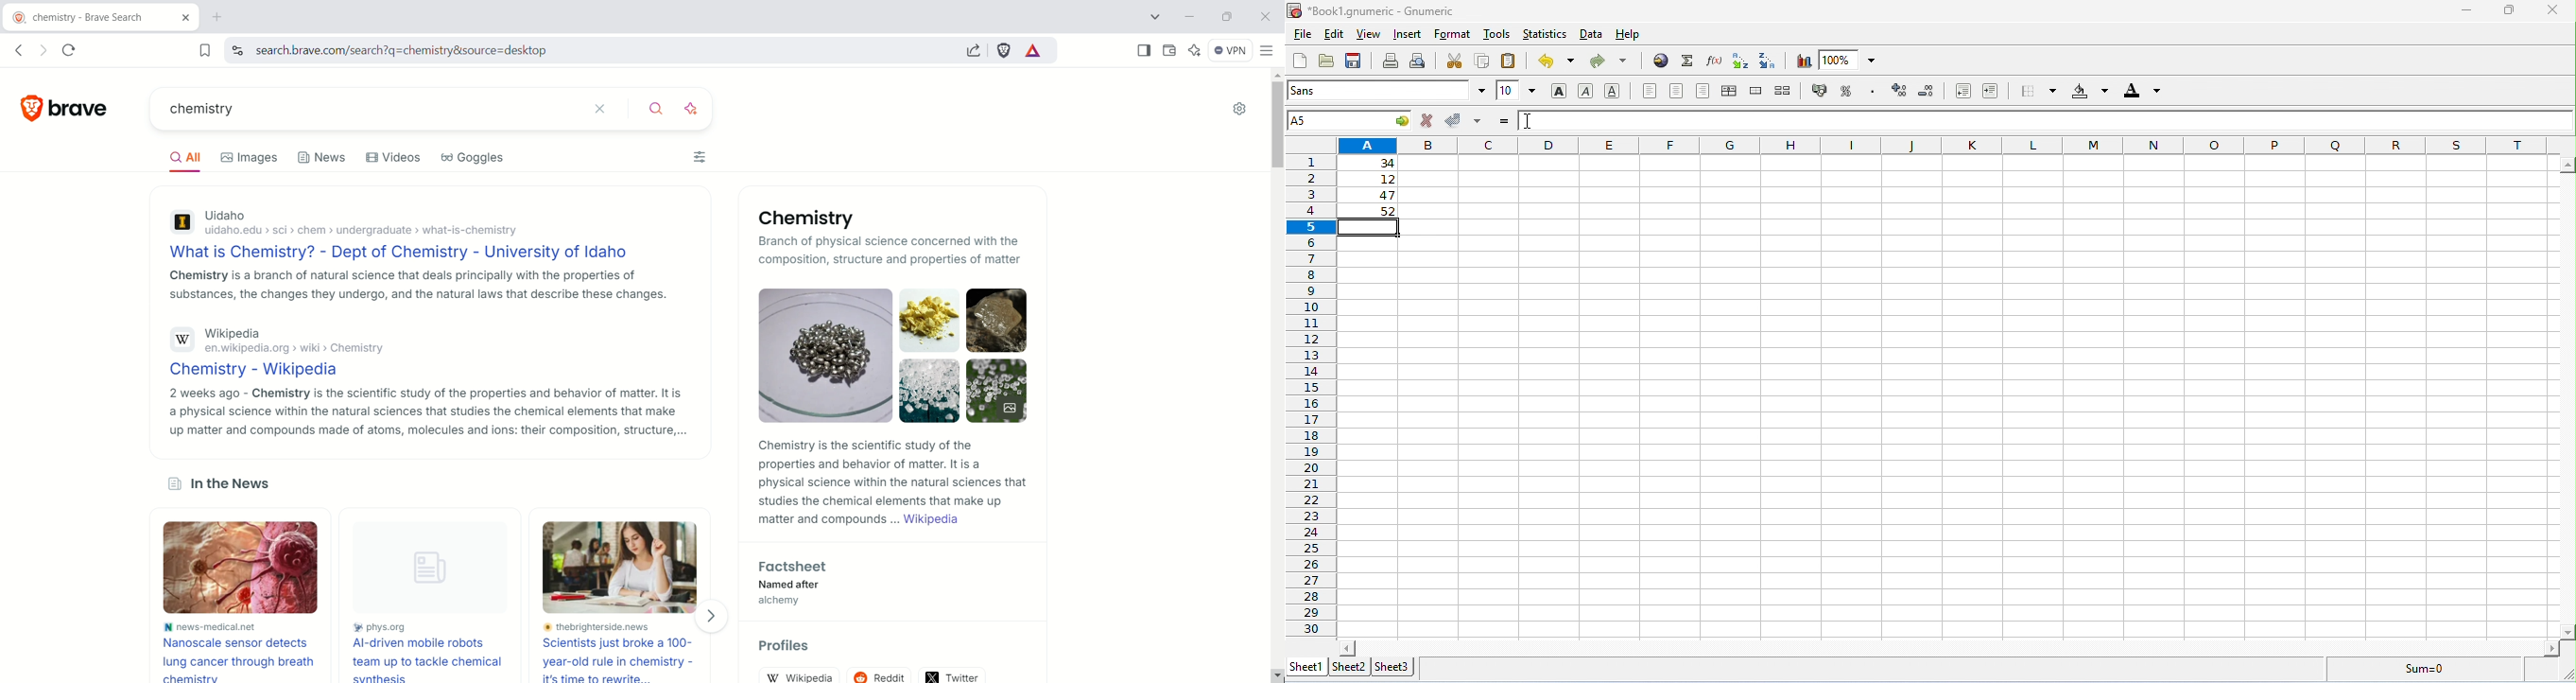  What do you see at coordinates (2470, 12) in the screenshot?
I see `minimize` at bounding box center [2470, 12].